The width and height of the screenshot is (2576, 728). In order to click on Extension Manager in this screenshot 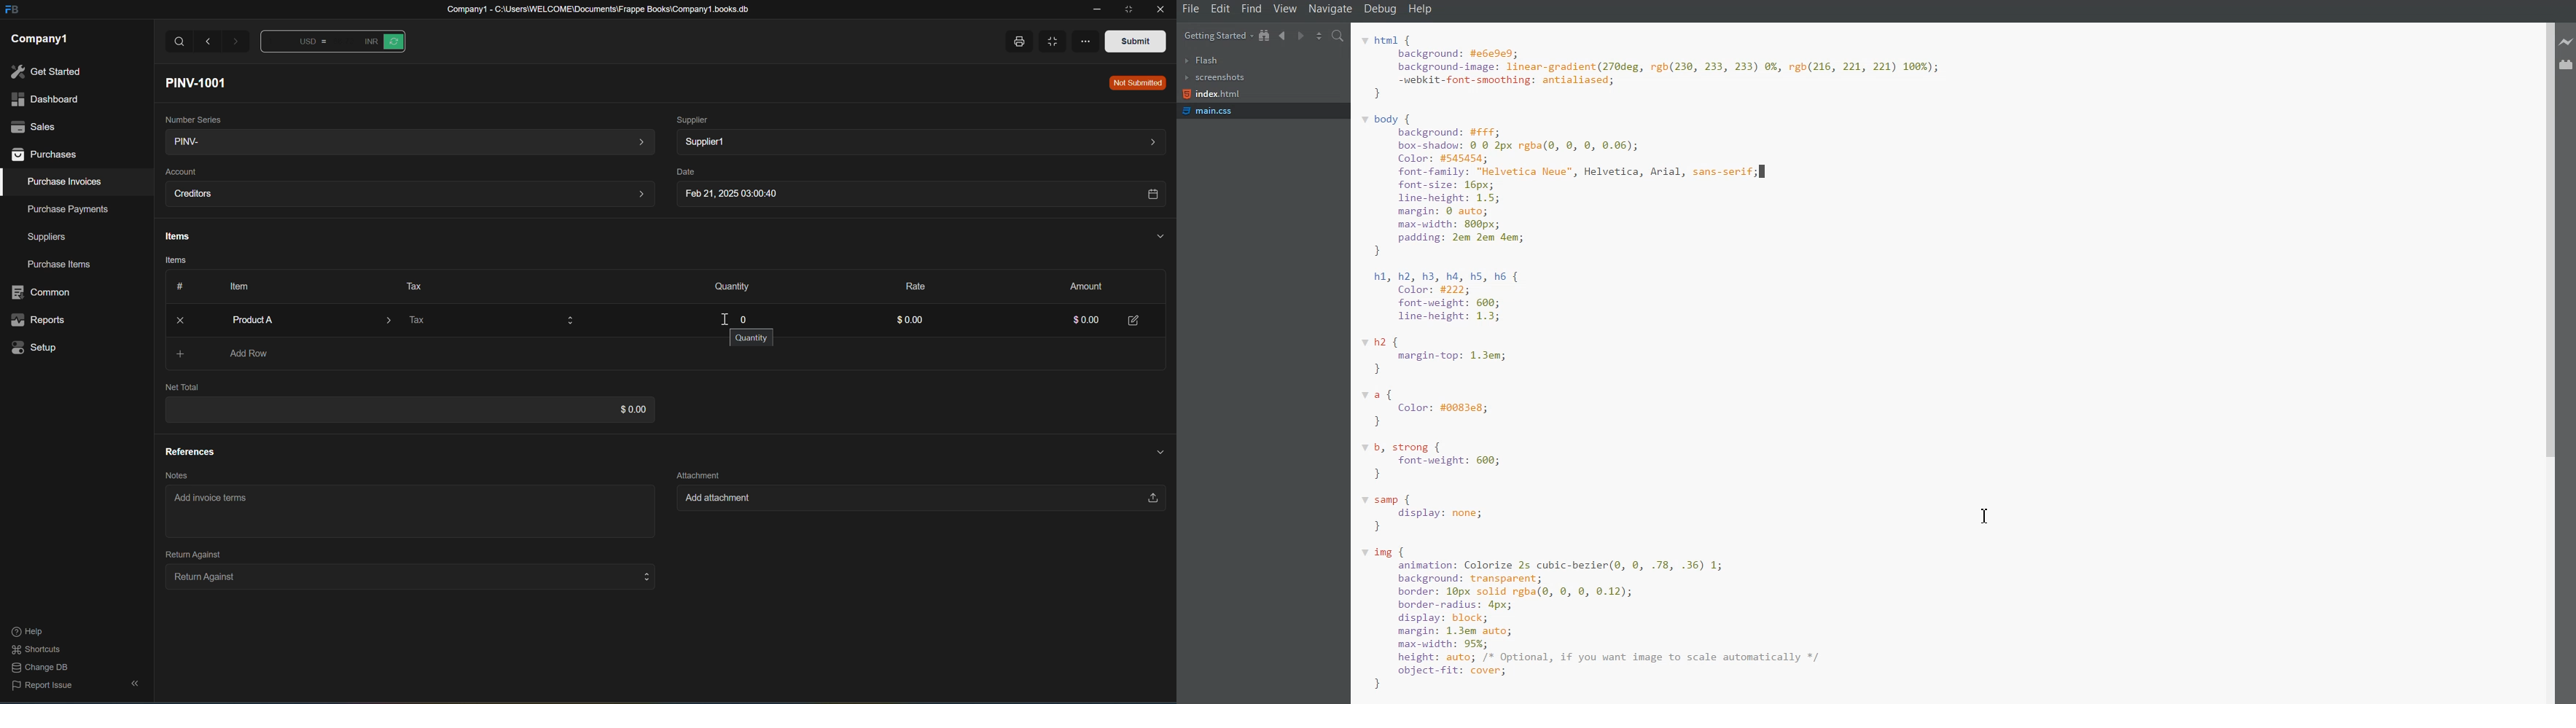, I will do `click(2567, 64)`.